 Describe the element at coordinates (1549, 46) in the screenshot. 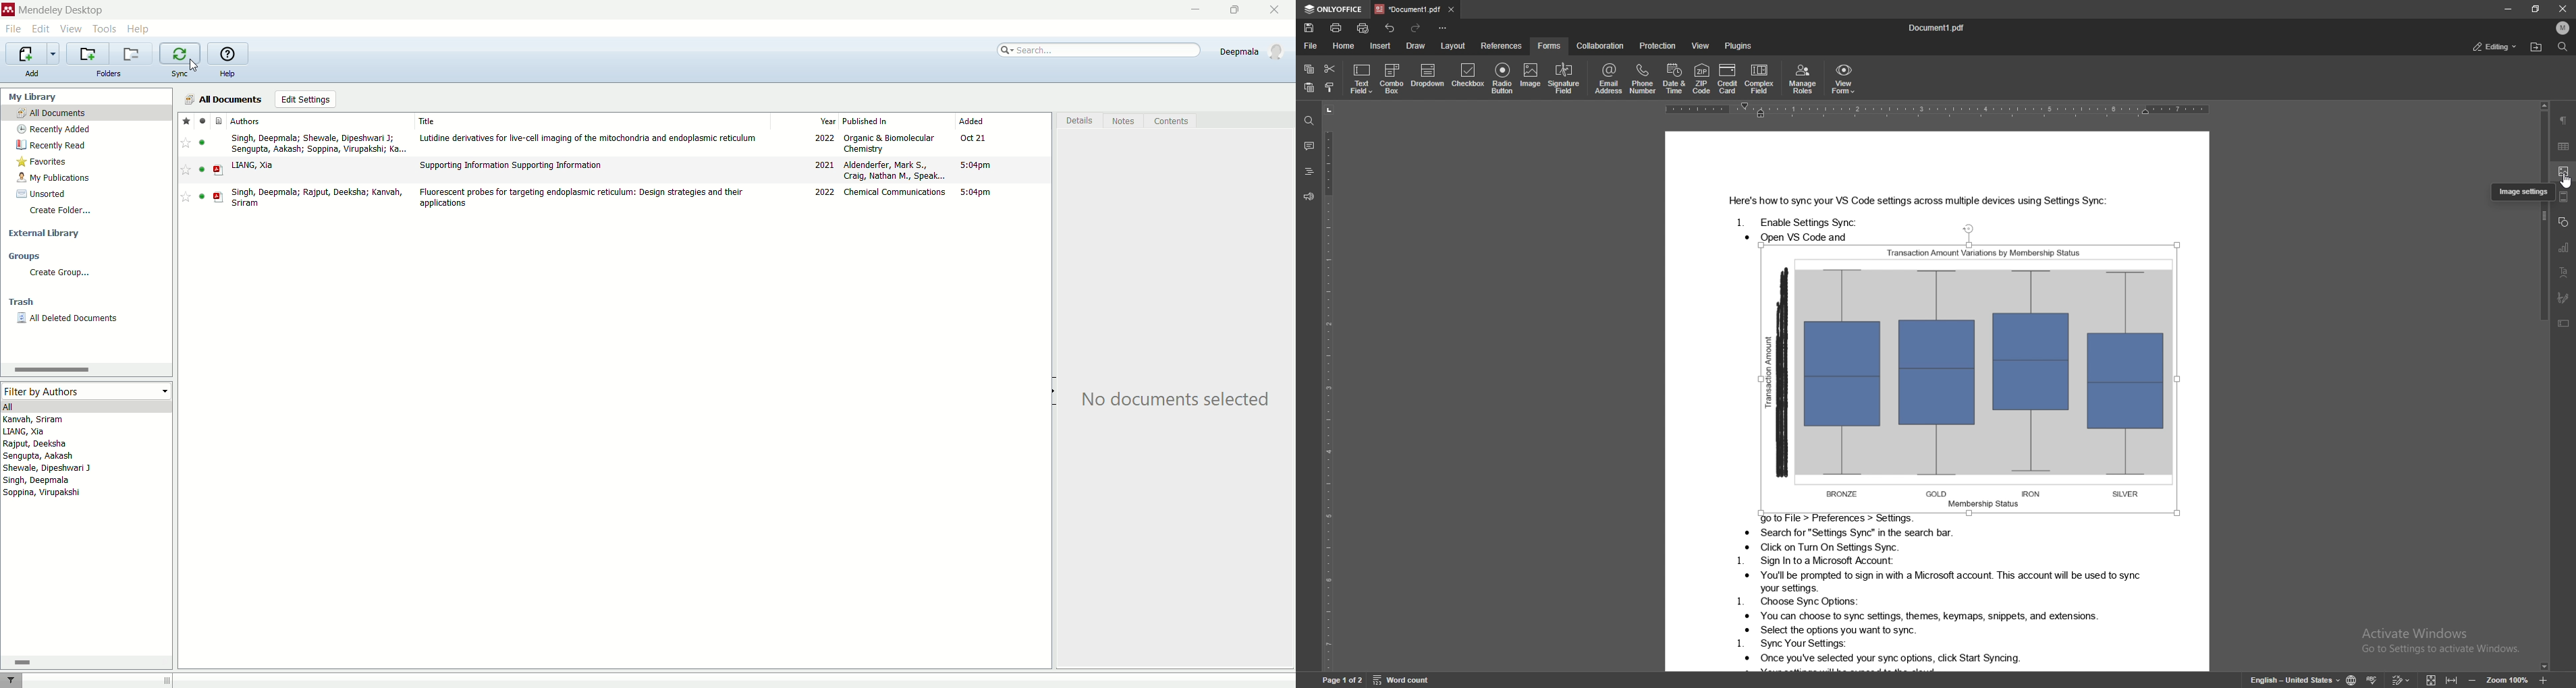

I see `forms` at that location.